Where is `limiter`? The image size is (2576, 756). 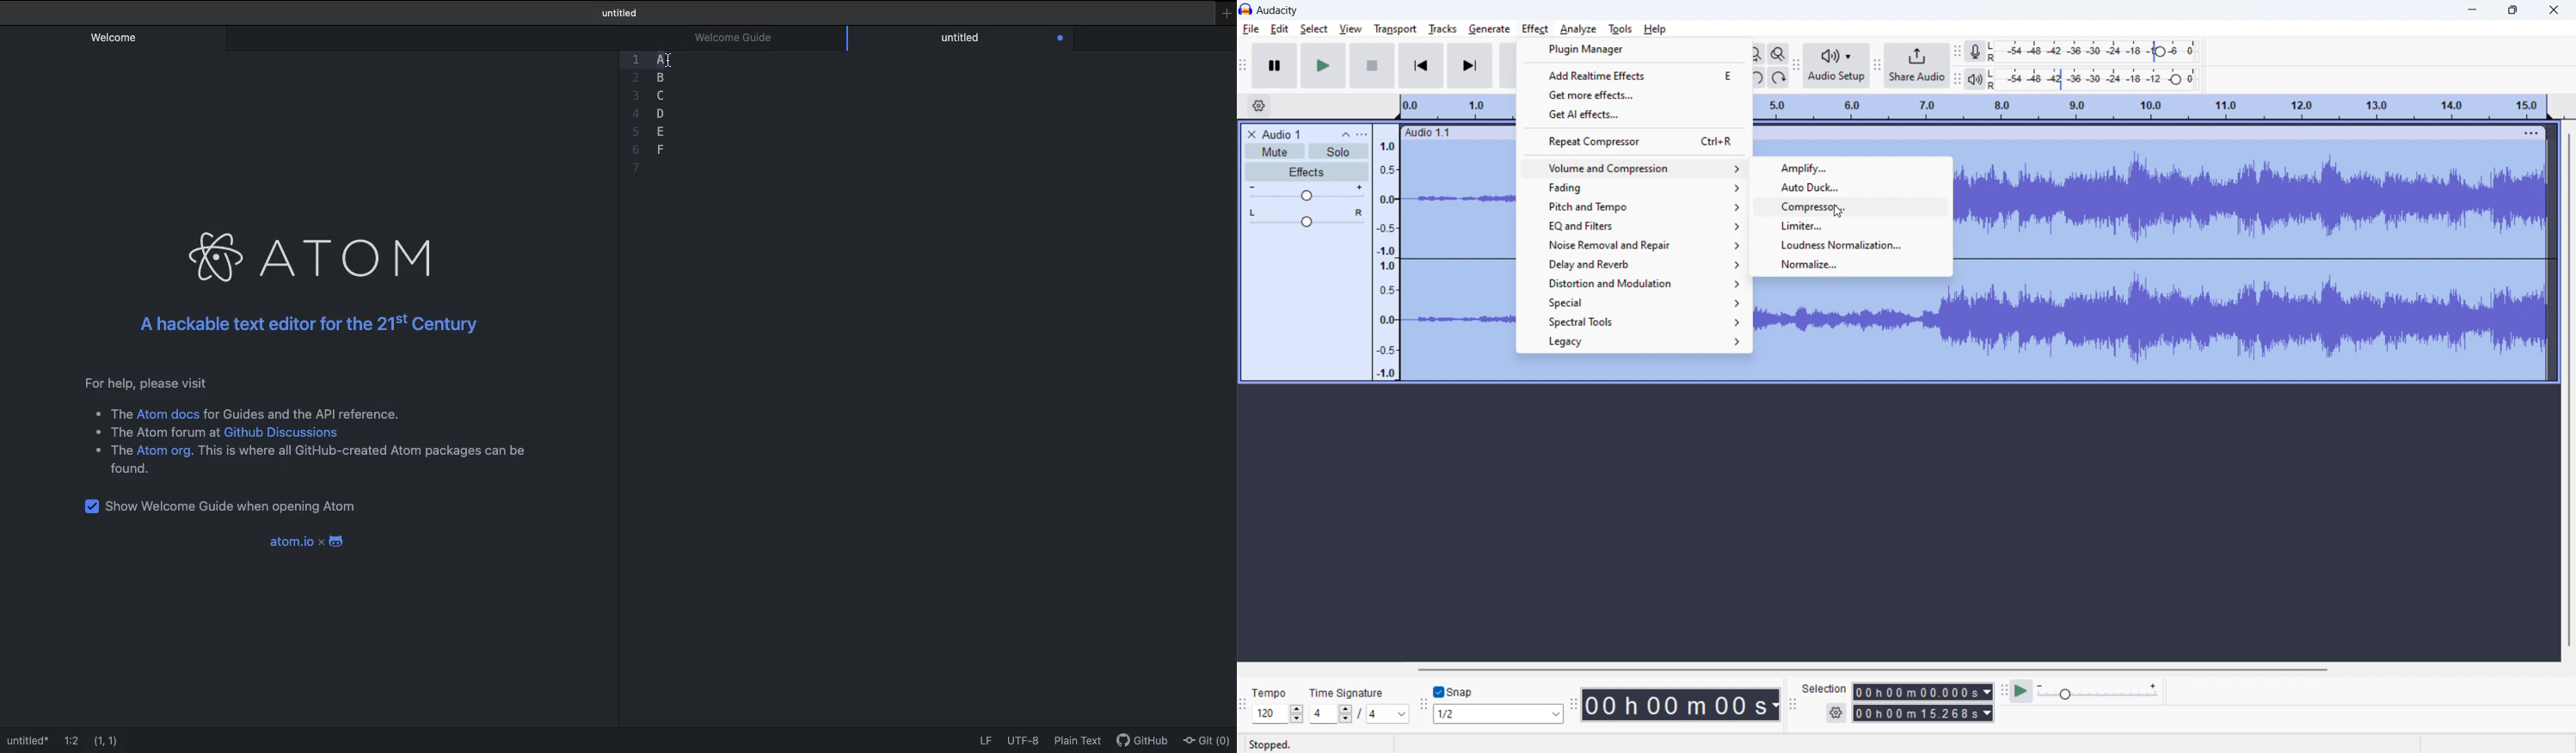
limiter is located at coordinates (1851, 225).